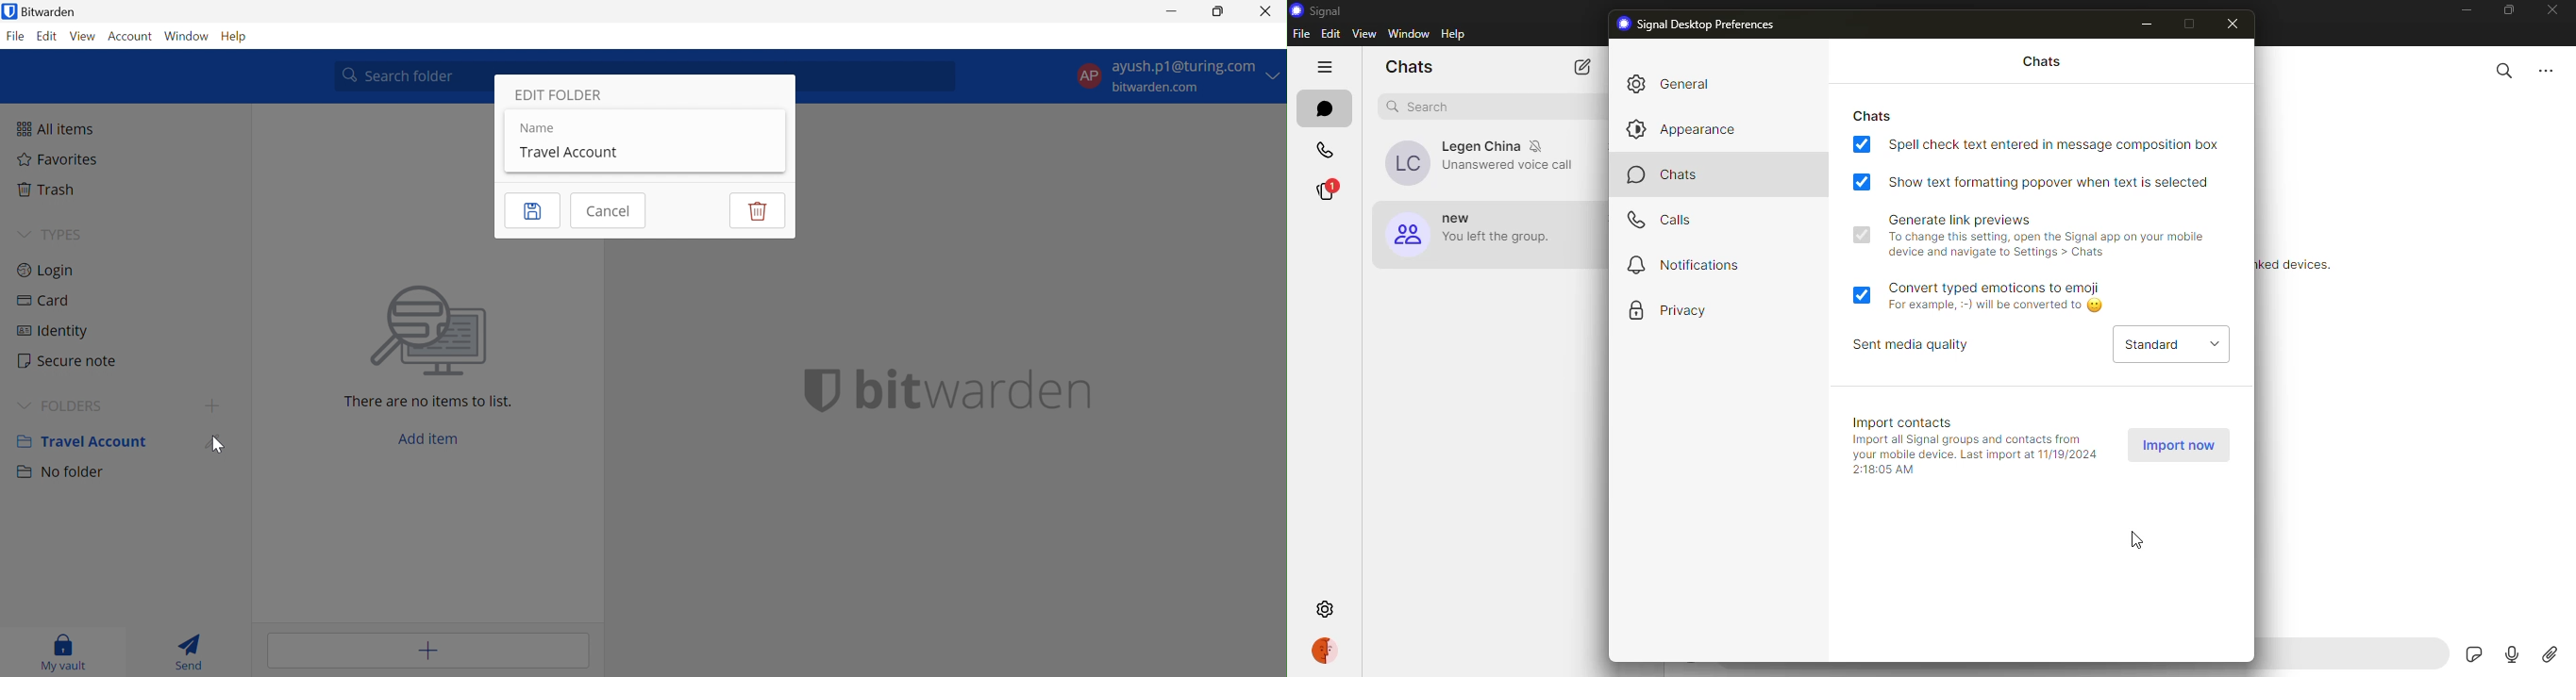 This screenshot has height=700, width=2576. I want to click on import contacts, so click(1908, 422).